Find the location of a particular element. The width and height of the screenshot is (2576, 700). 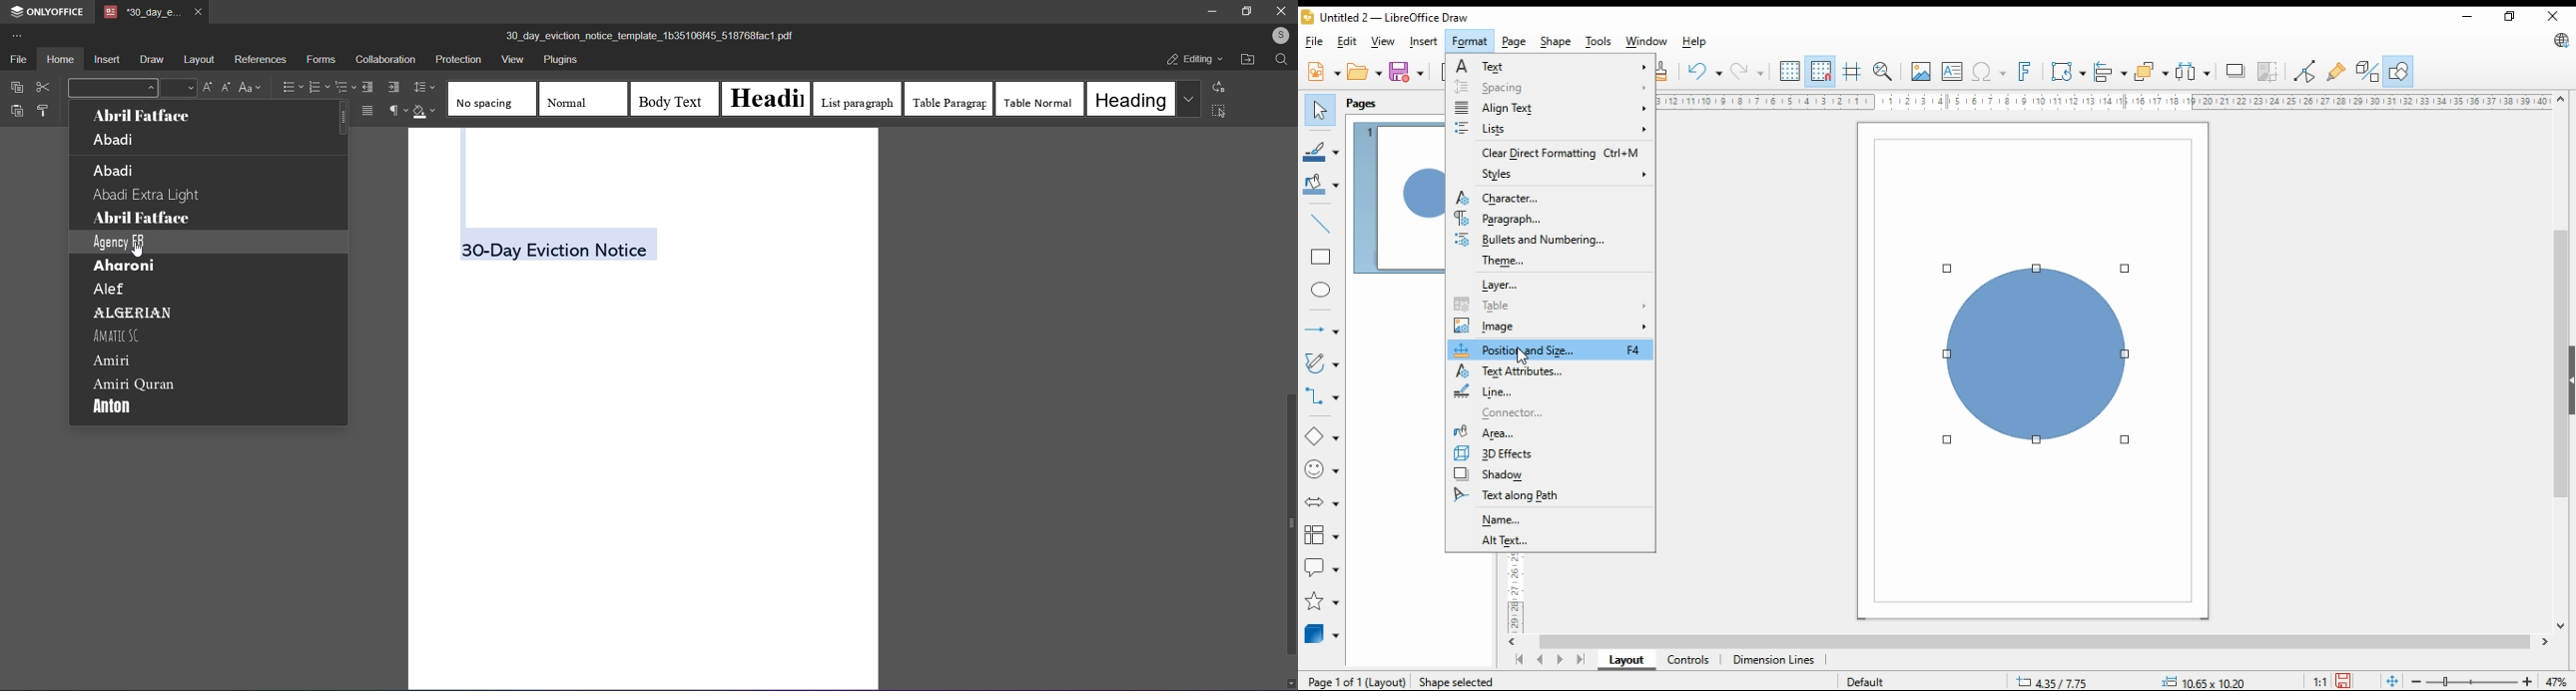

tools is located at coordinates (1601, 41).